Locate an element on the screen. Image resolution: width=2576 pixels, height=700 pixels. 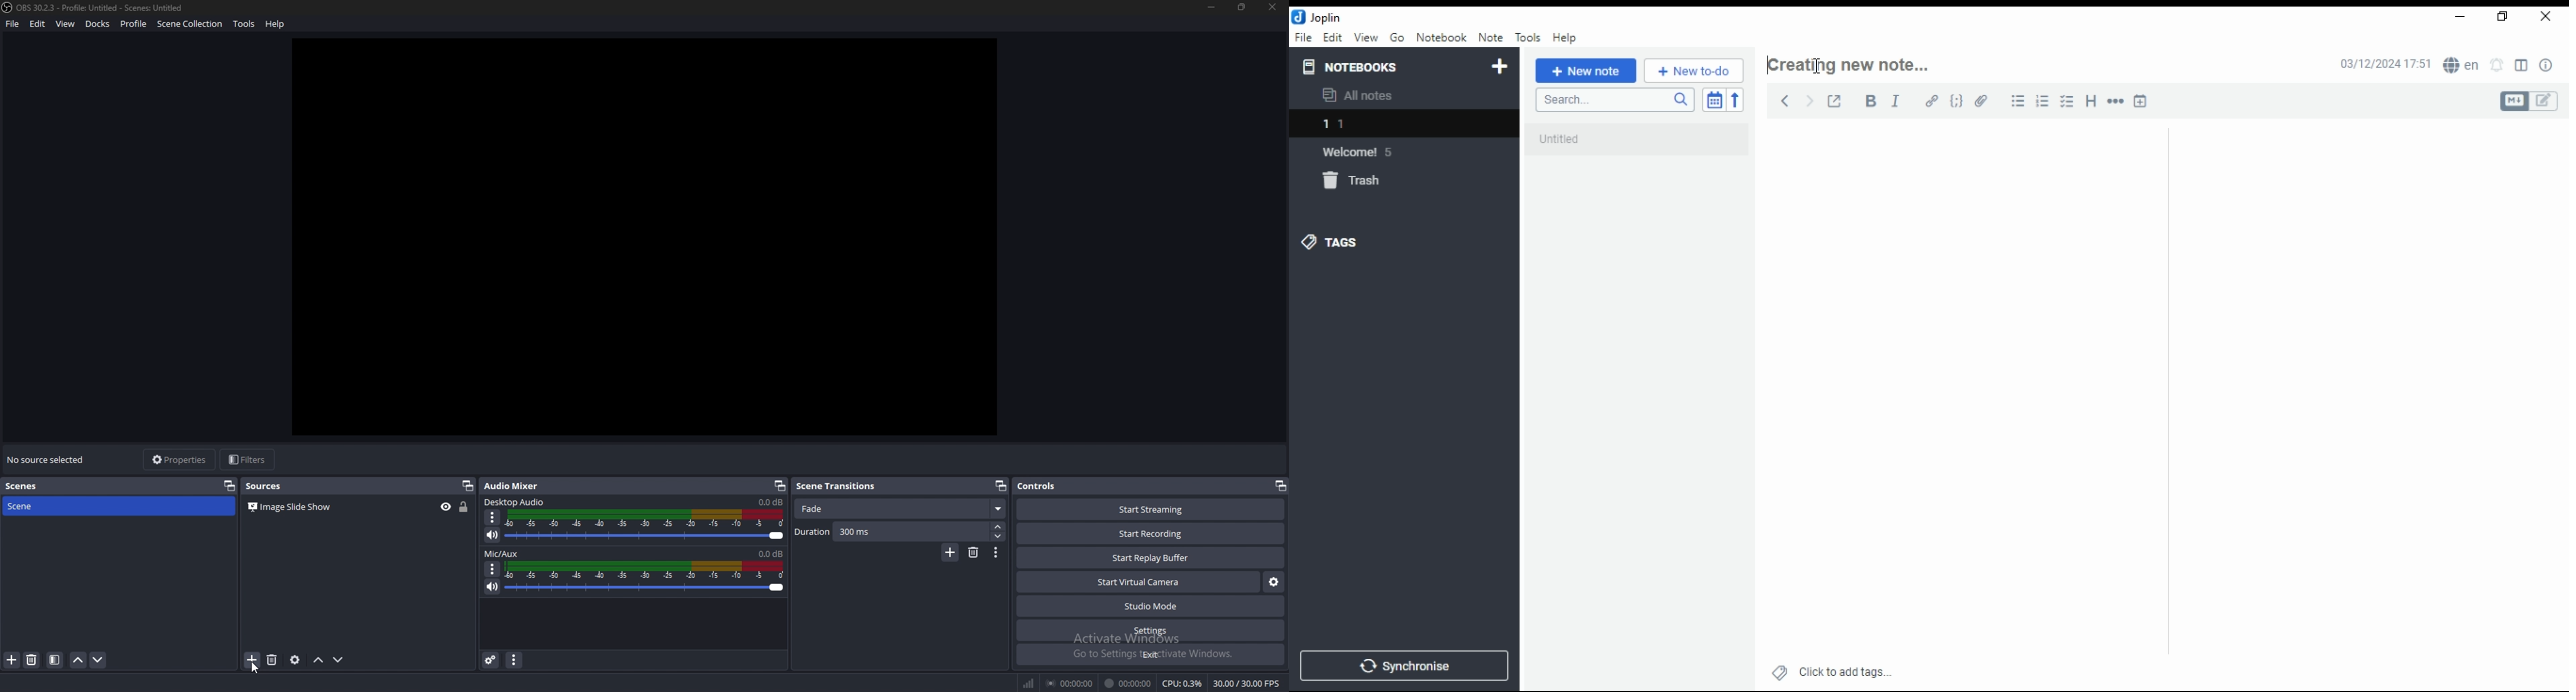
cursor is located at coordinates (1817, 66).